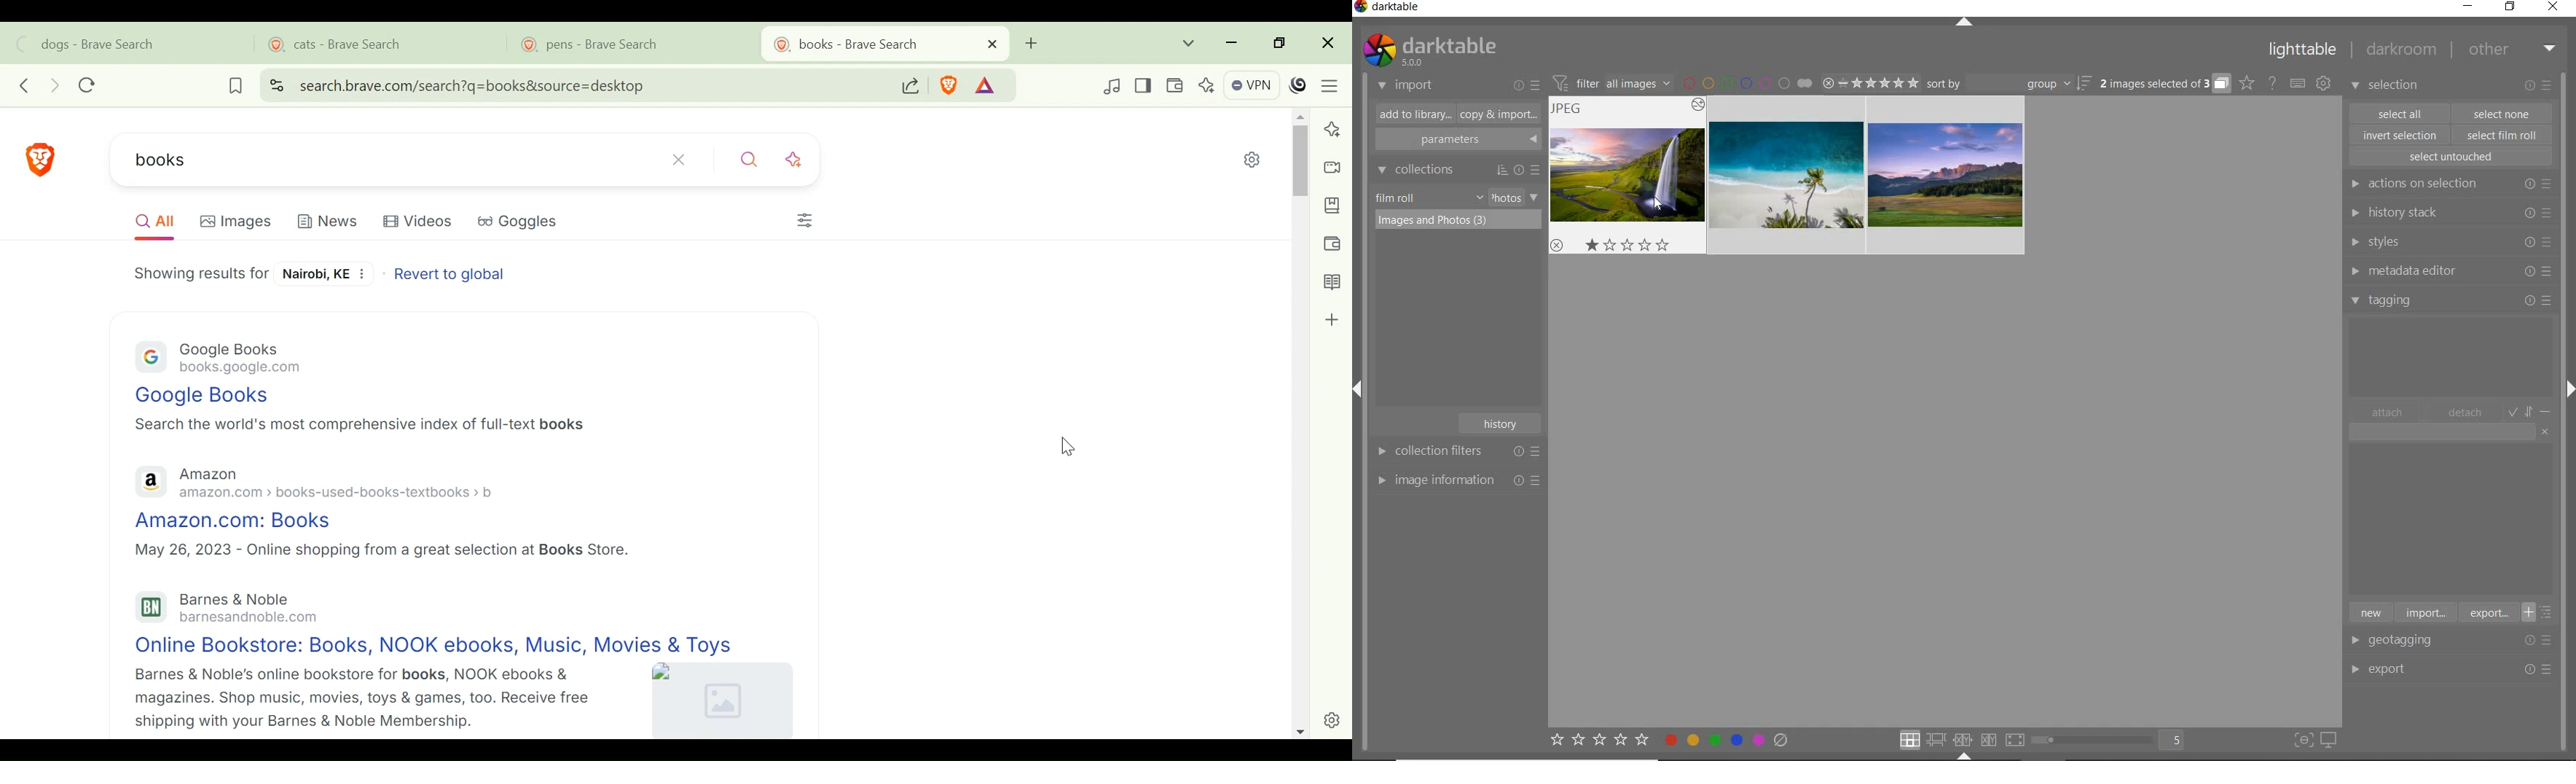  Describe the element at coordinates (2502, 113) in the screenshot. I see `select one` at that location.